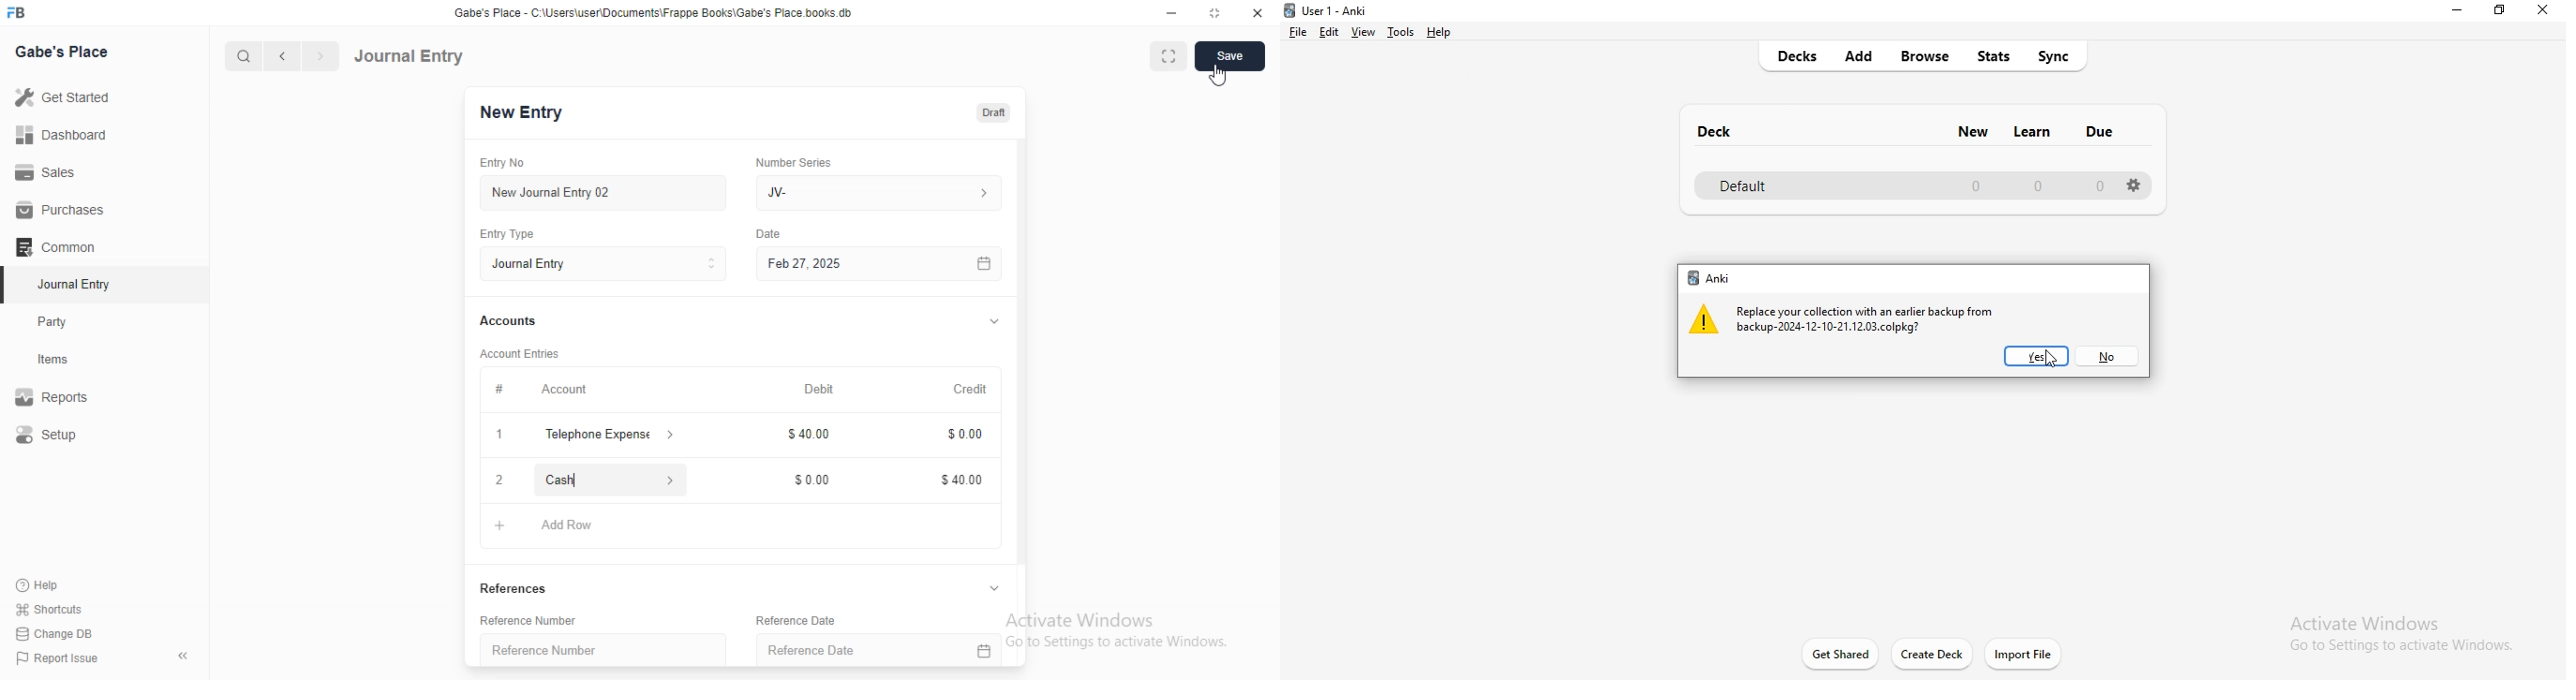 The height and width of the screenshot is (700, 2576). I want to click on minimise, so click(2455, 12).